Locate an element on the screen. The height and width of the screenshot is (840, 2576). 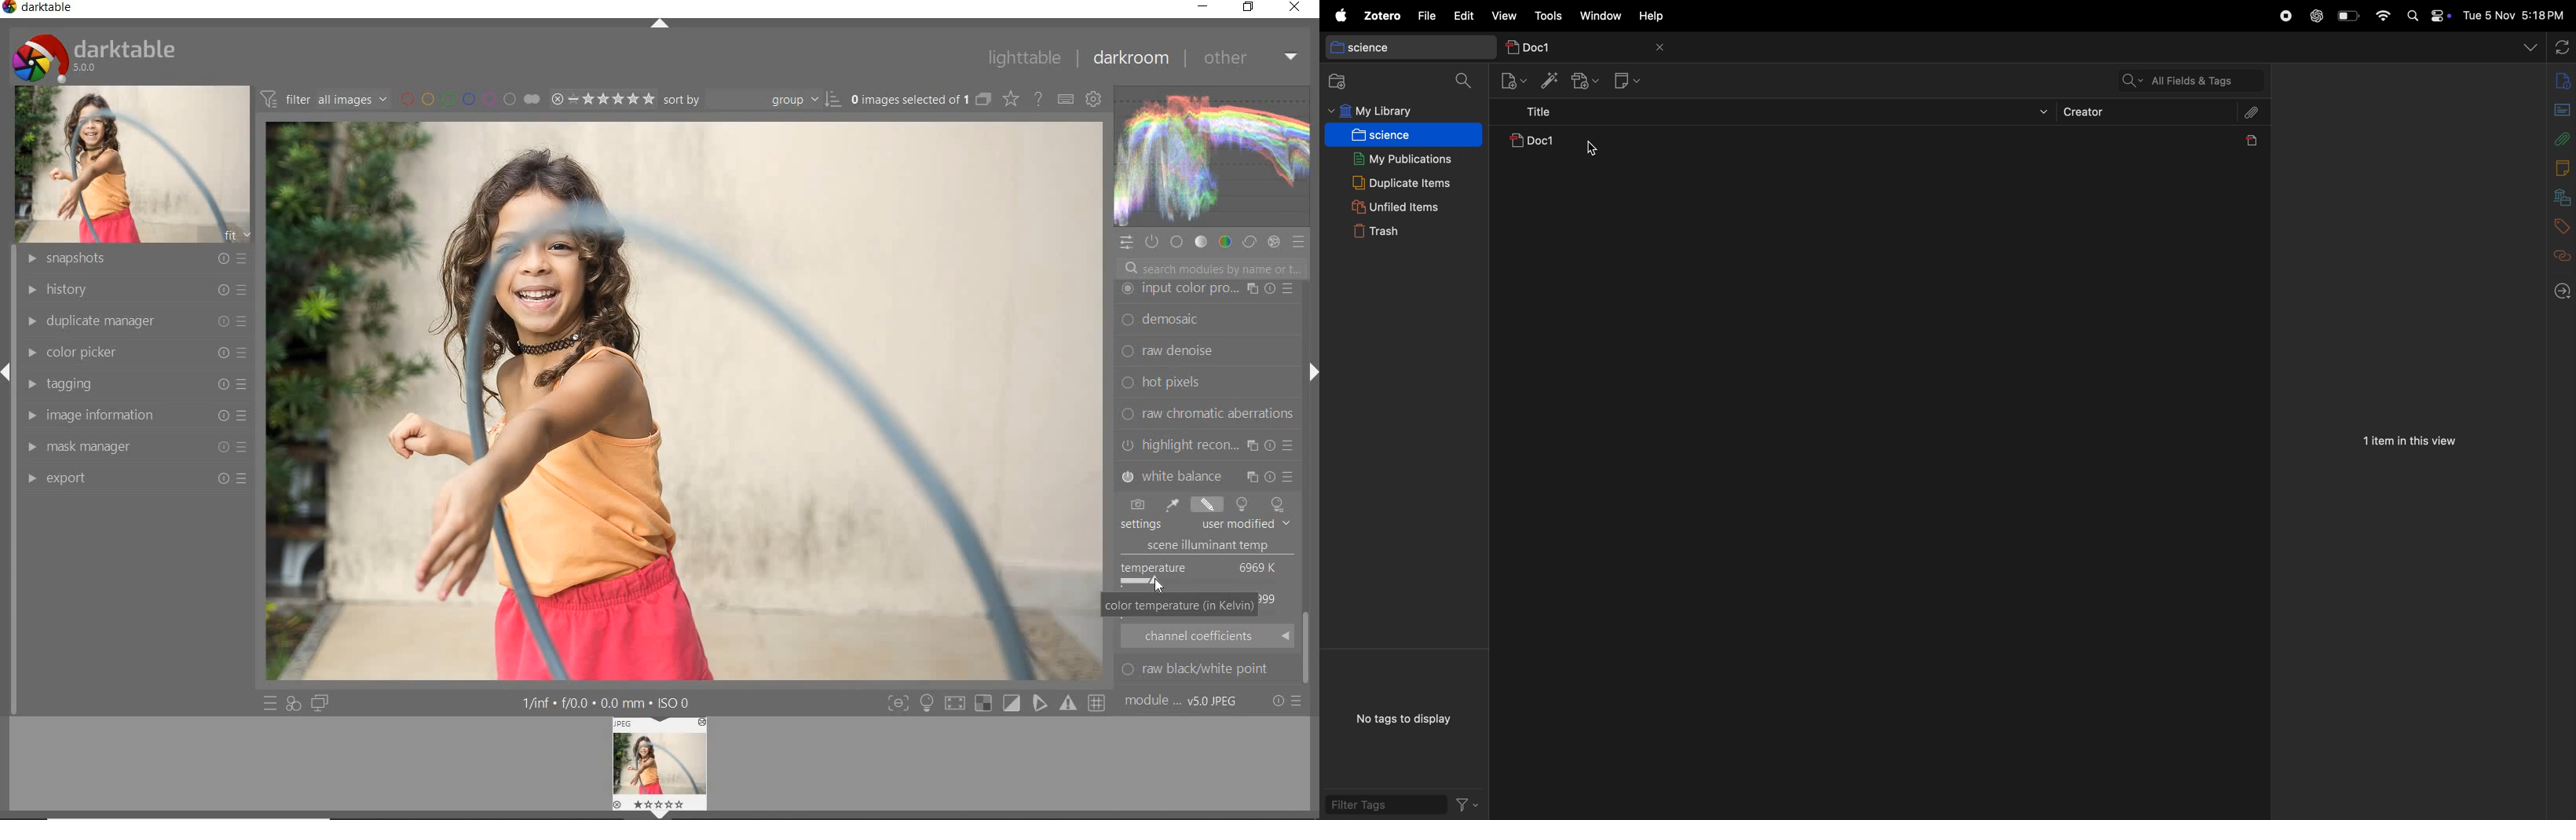
Zotero (logo) is located at coordinates (1369, 17).